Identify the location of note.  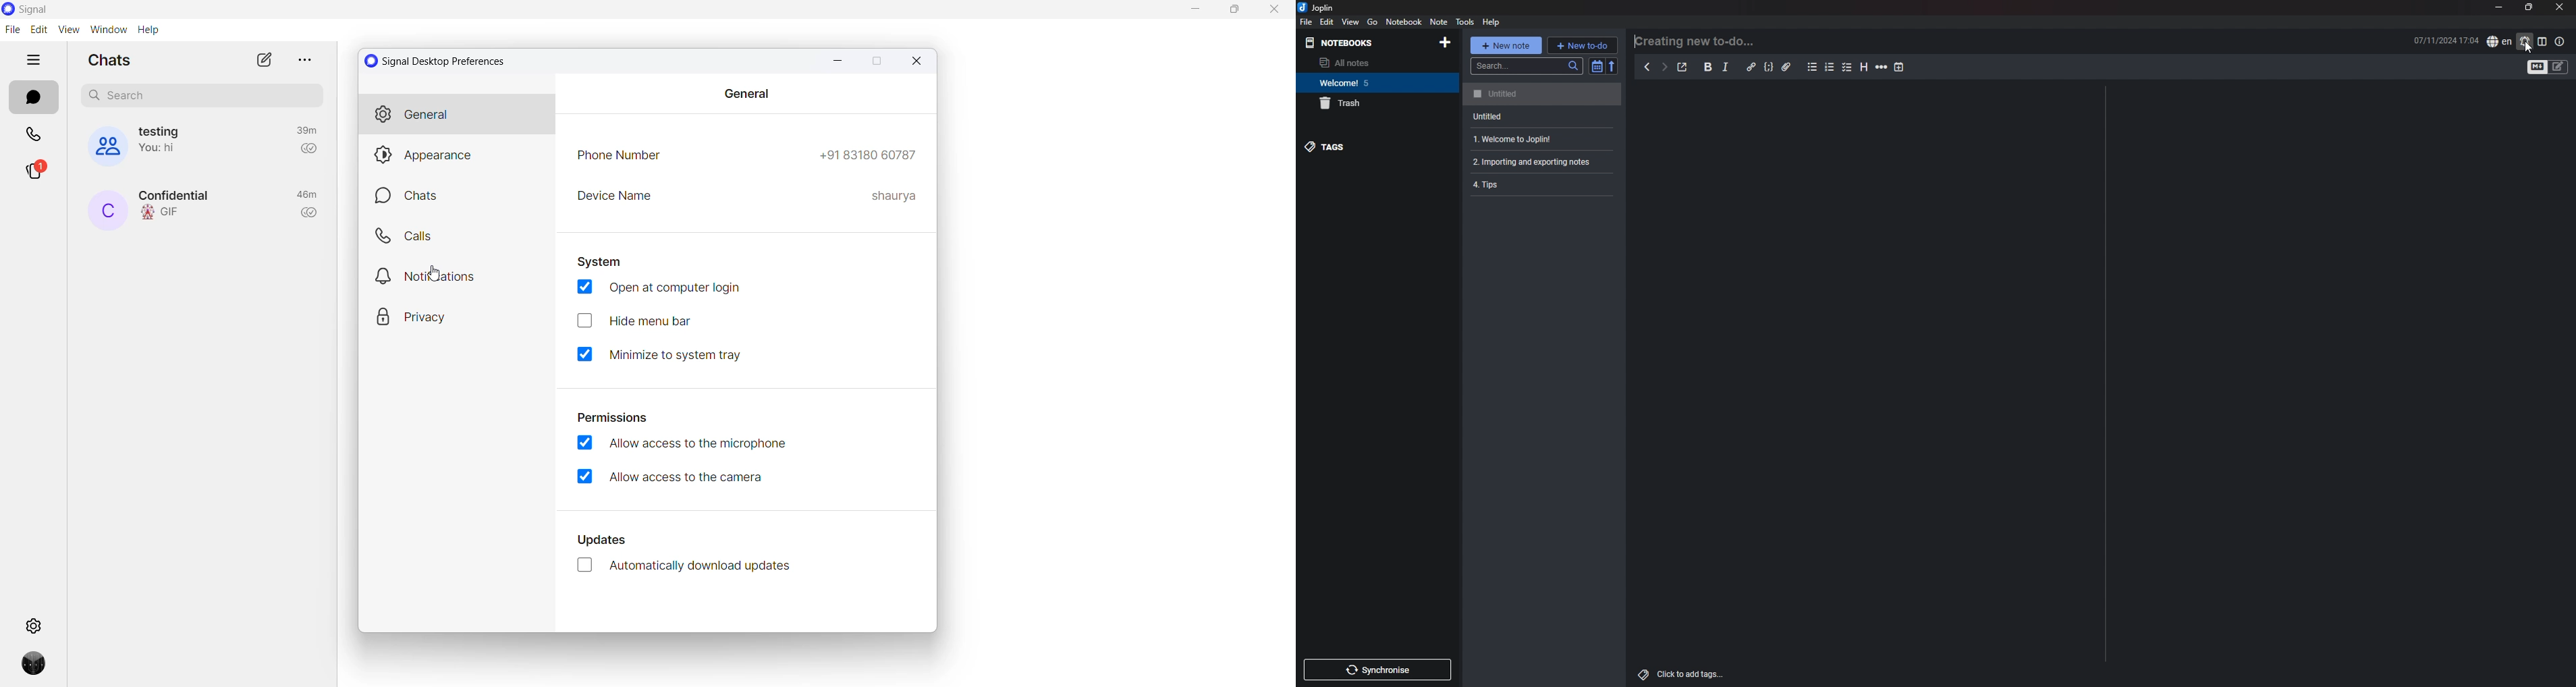
(1543, 116).